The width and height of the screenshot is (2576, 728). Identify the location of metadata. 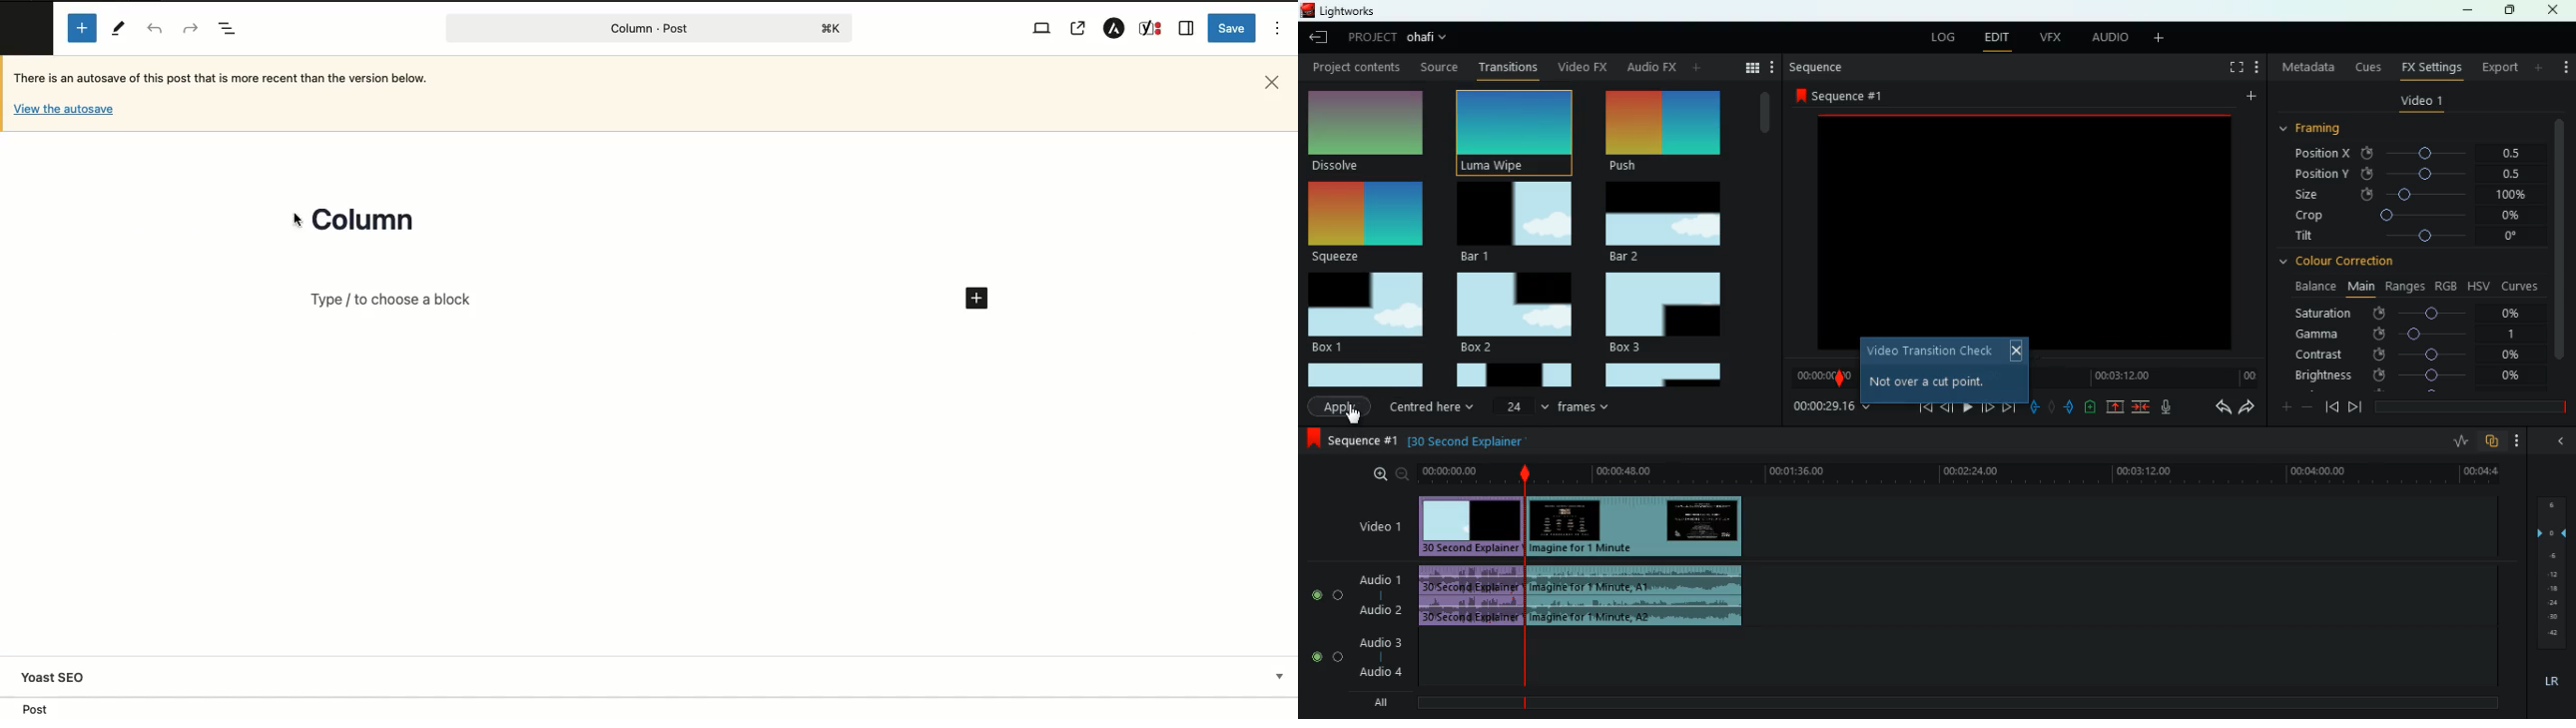
(2308, 67).